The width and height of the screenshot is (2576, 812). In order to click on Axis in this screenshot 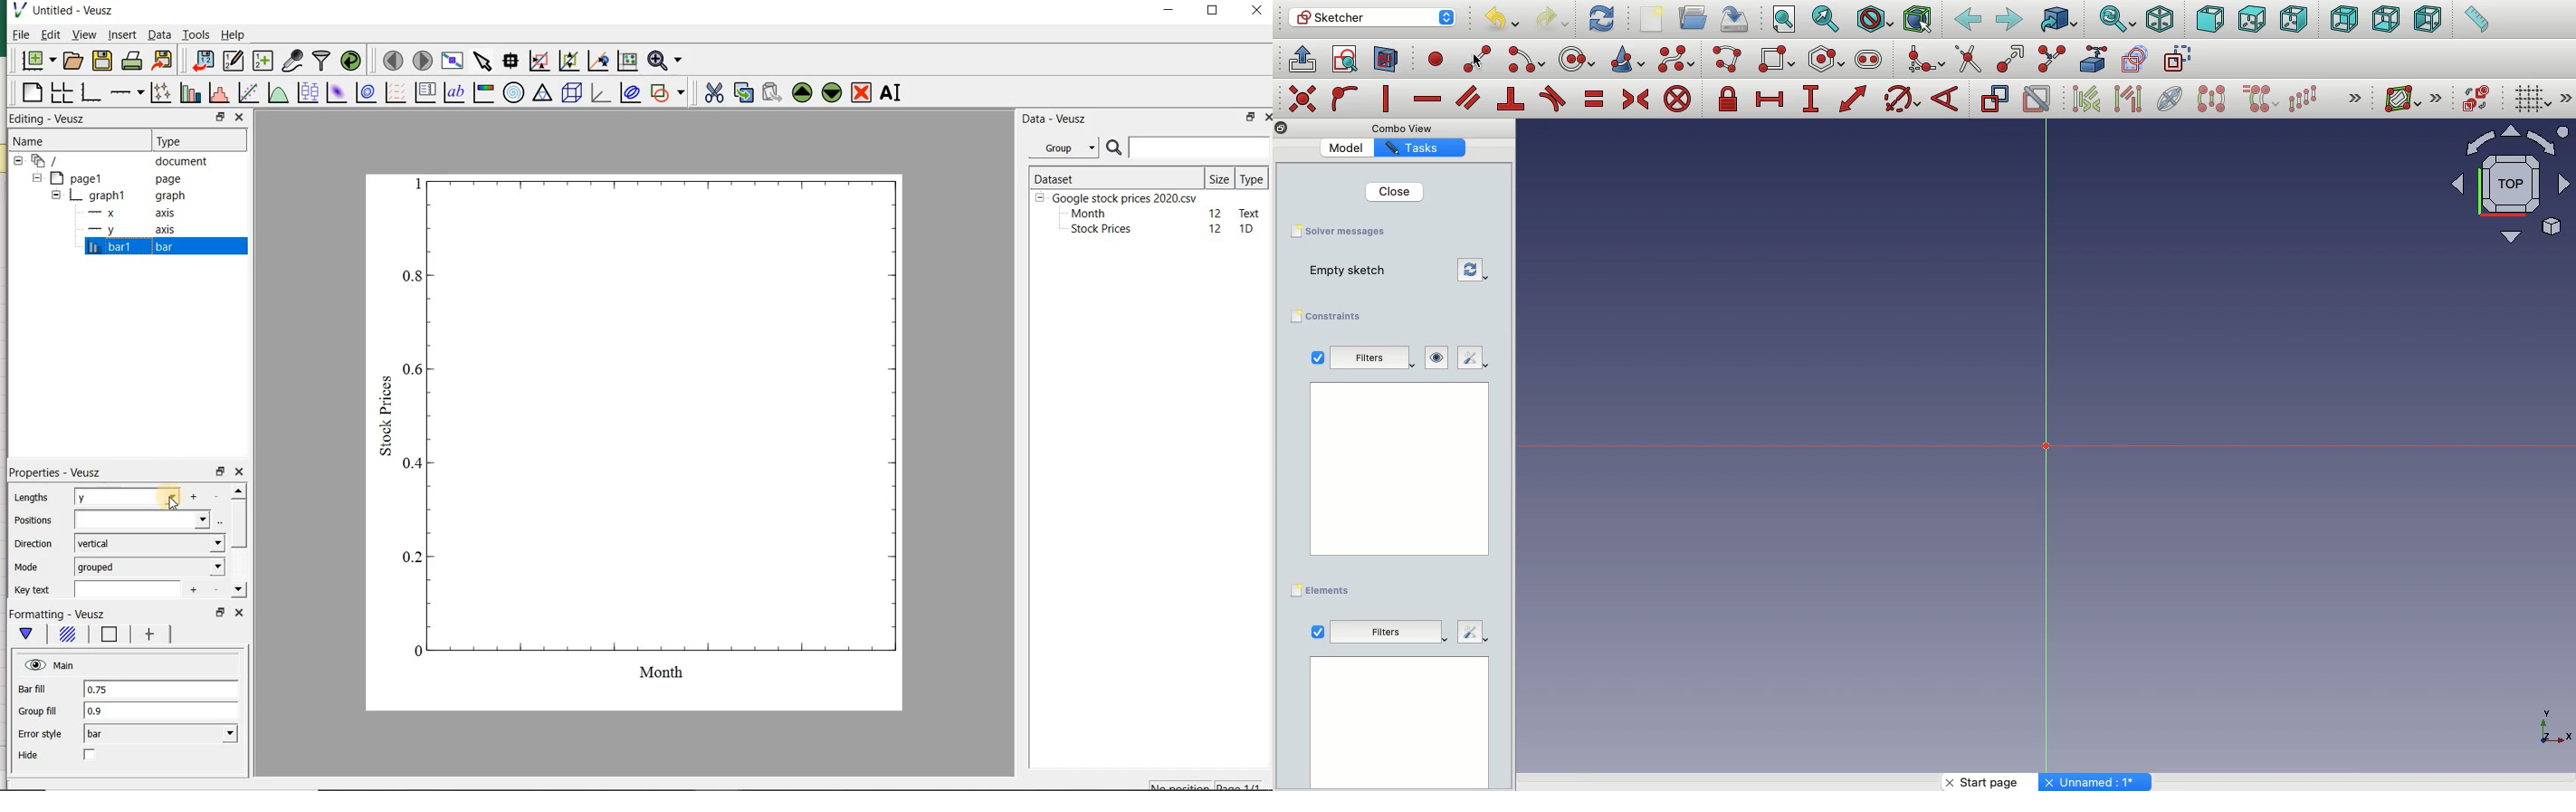, I will do `click(2046, 452)`.